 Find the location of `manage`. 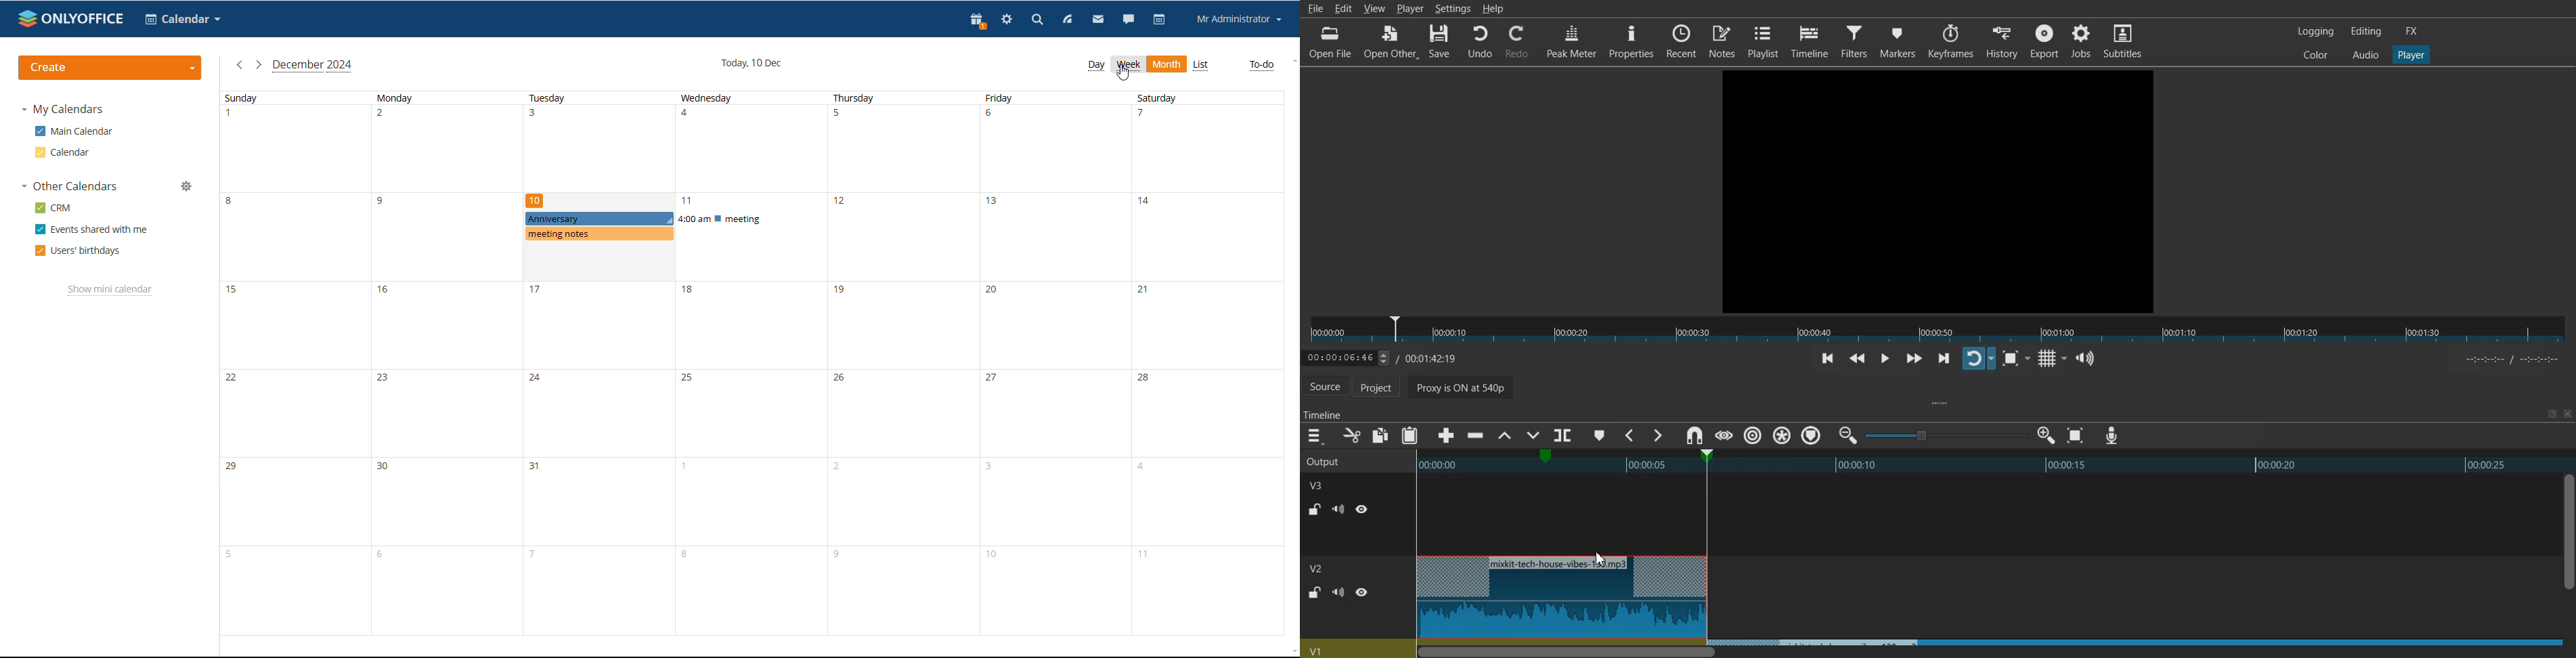

manage is located at coordinates (188, 186).